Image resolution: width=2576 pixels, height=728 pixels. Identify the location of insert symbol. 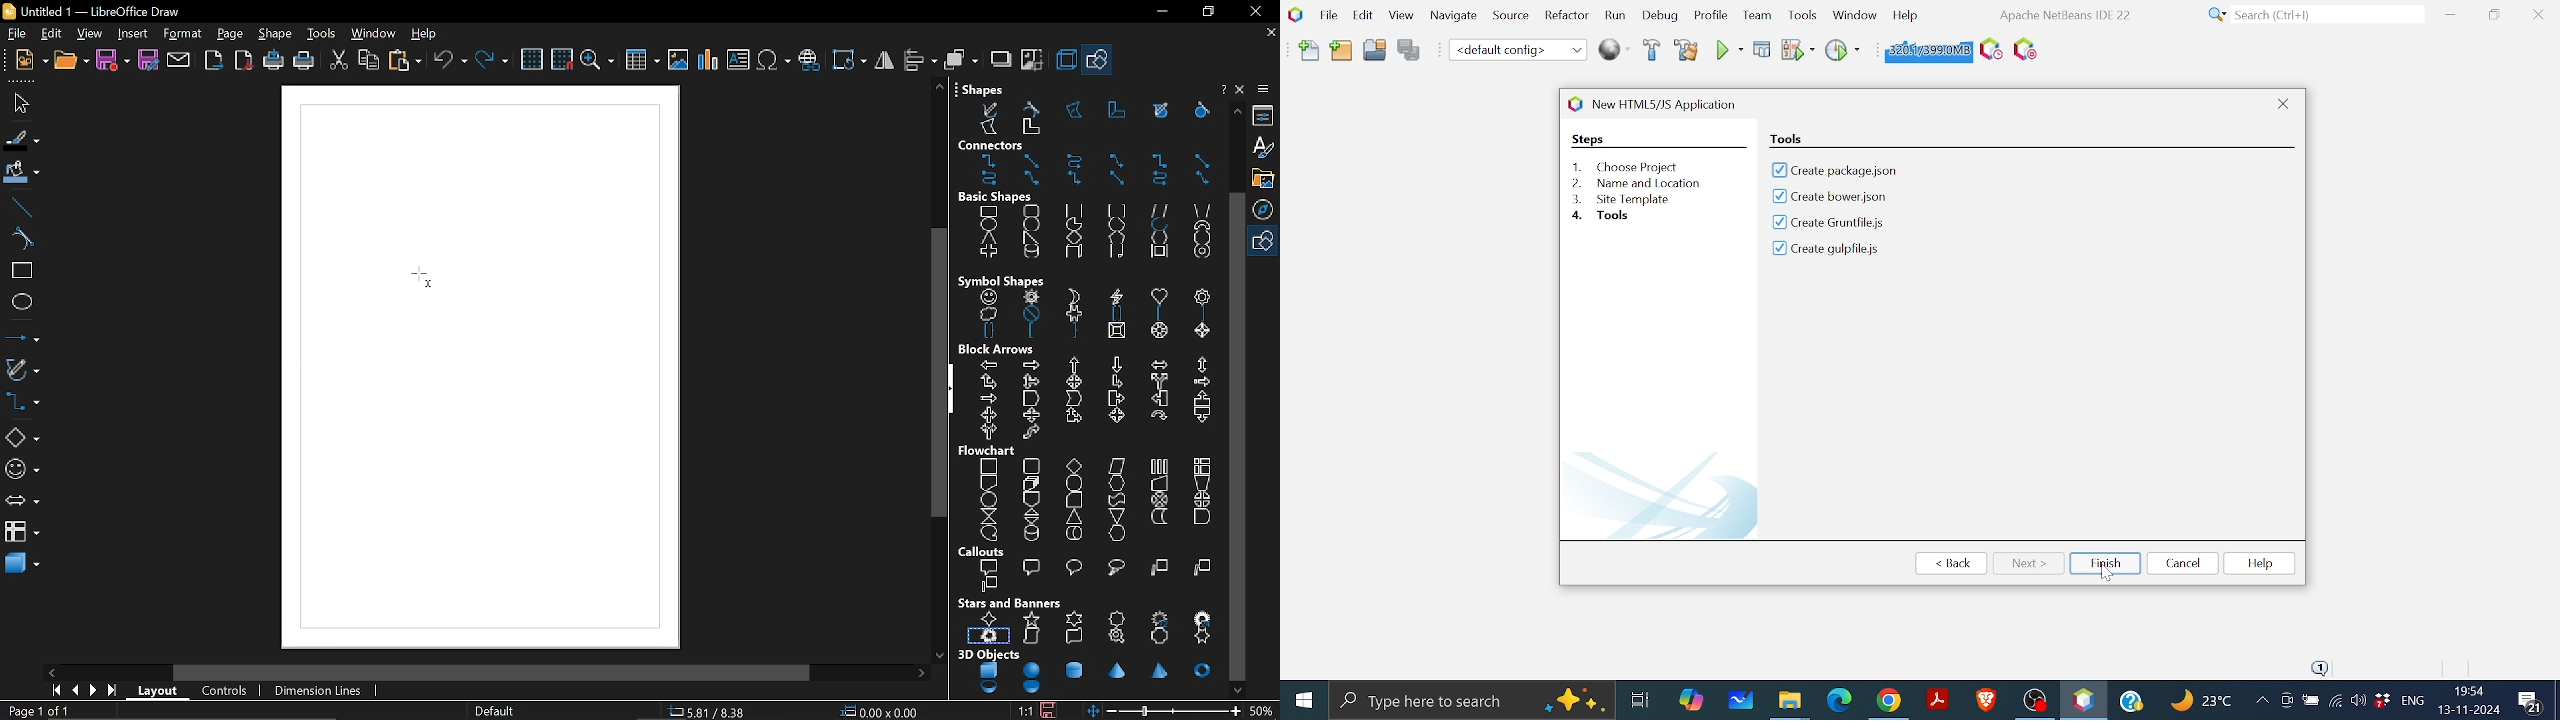
(774, 60).